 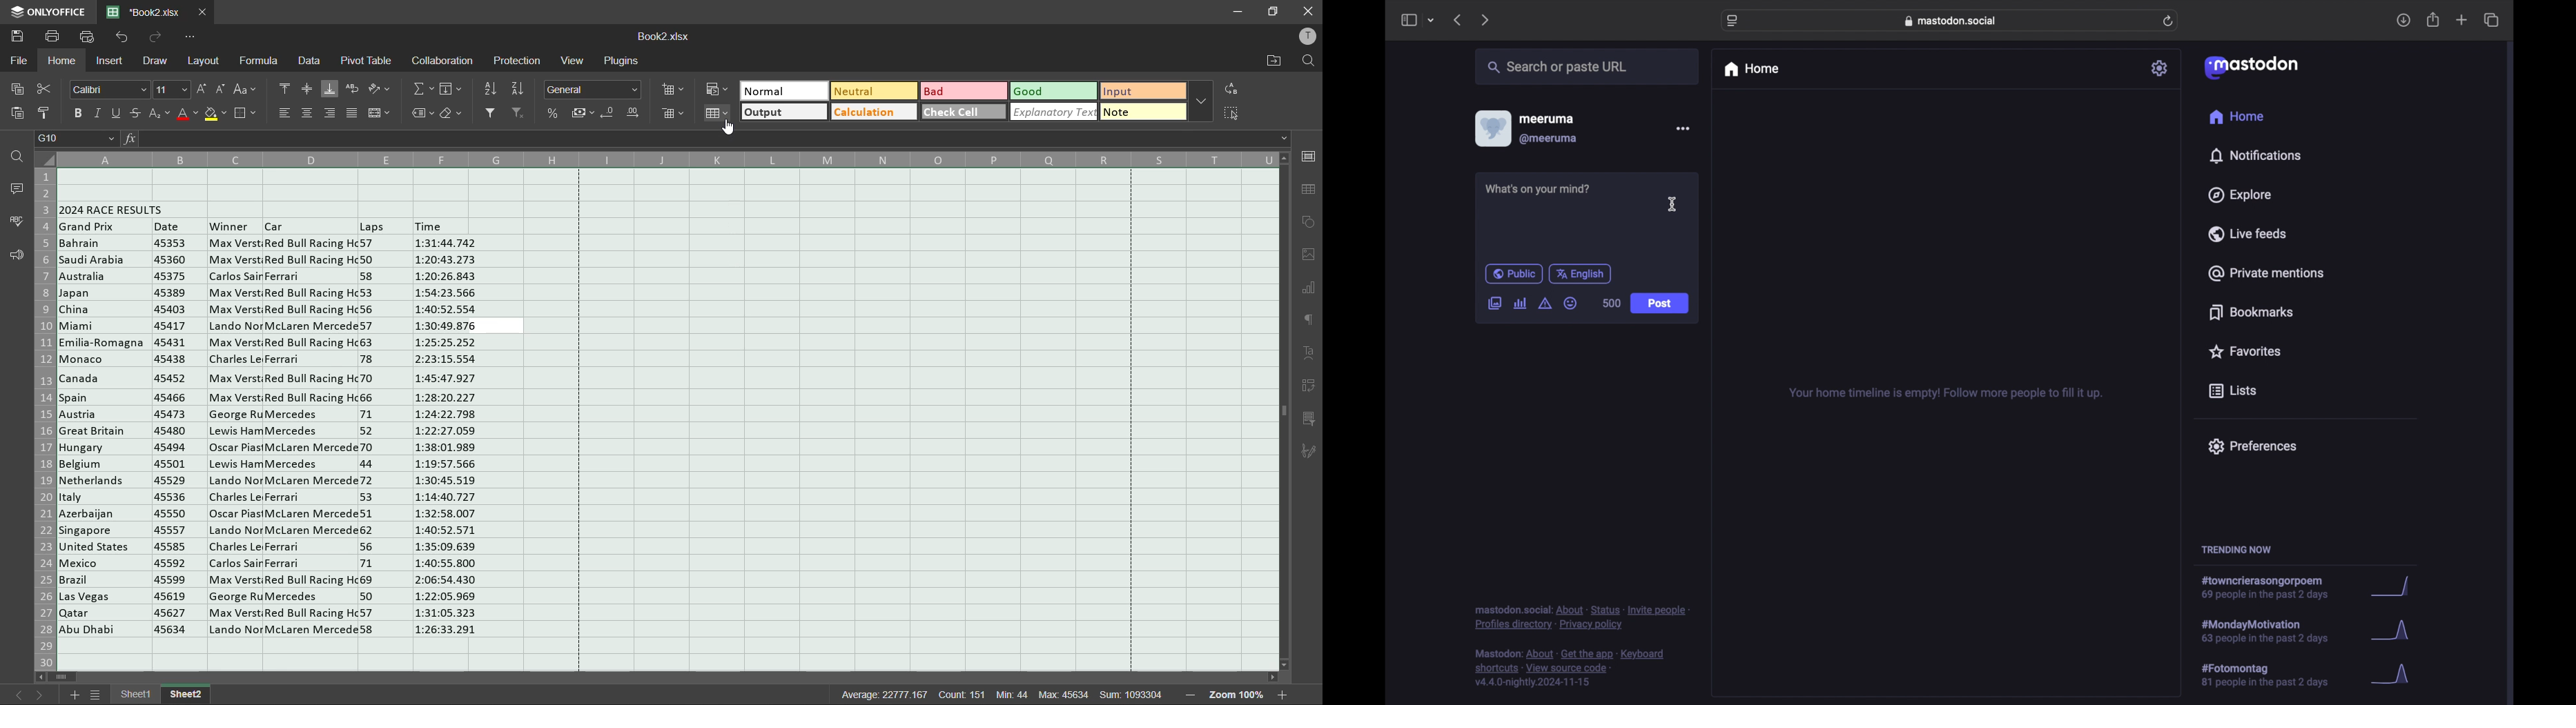 I want to click on hashtag trend, so click(x=2272, y=588).